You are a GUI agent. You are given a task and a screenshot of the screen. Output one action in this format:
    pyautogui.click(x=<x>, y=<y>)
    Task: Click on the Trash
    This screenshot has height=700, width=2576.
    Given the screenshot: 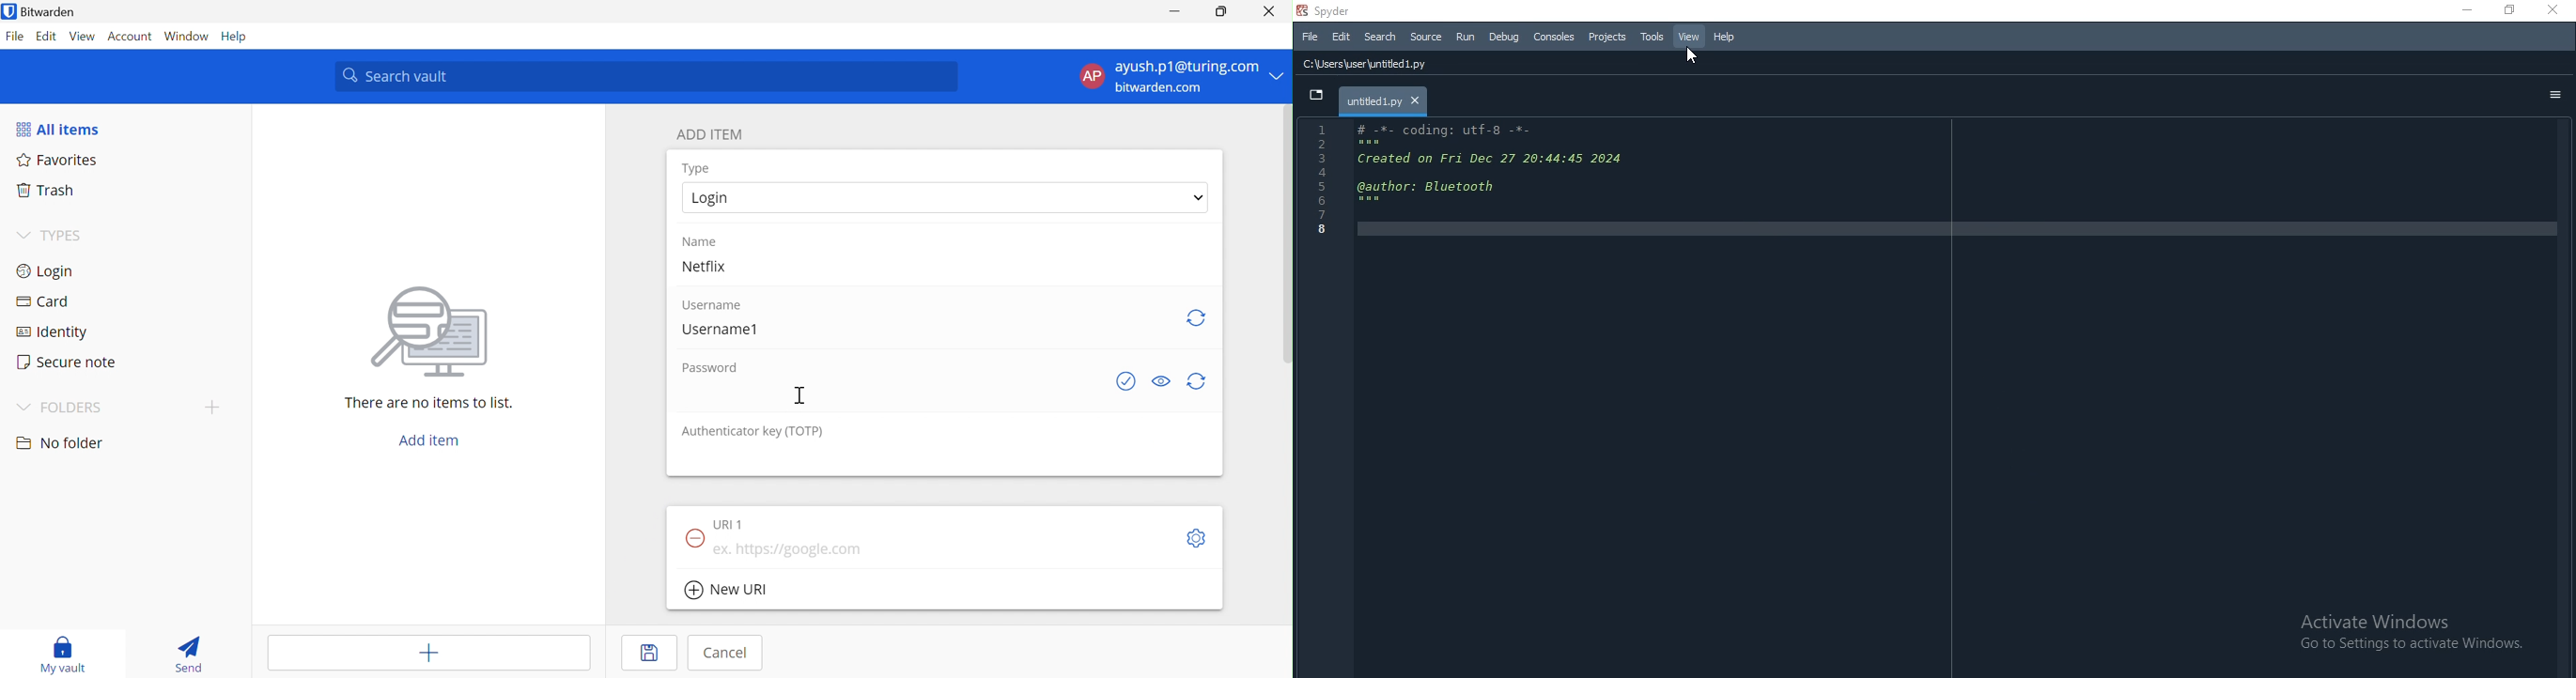 What is the action you would take?
    pyautogui.click(x=45, y=190)
    